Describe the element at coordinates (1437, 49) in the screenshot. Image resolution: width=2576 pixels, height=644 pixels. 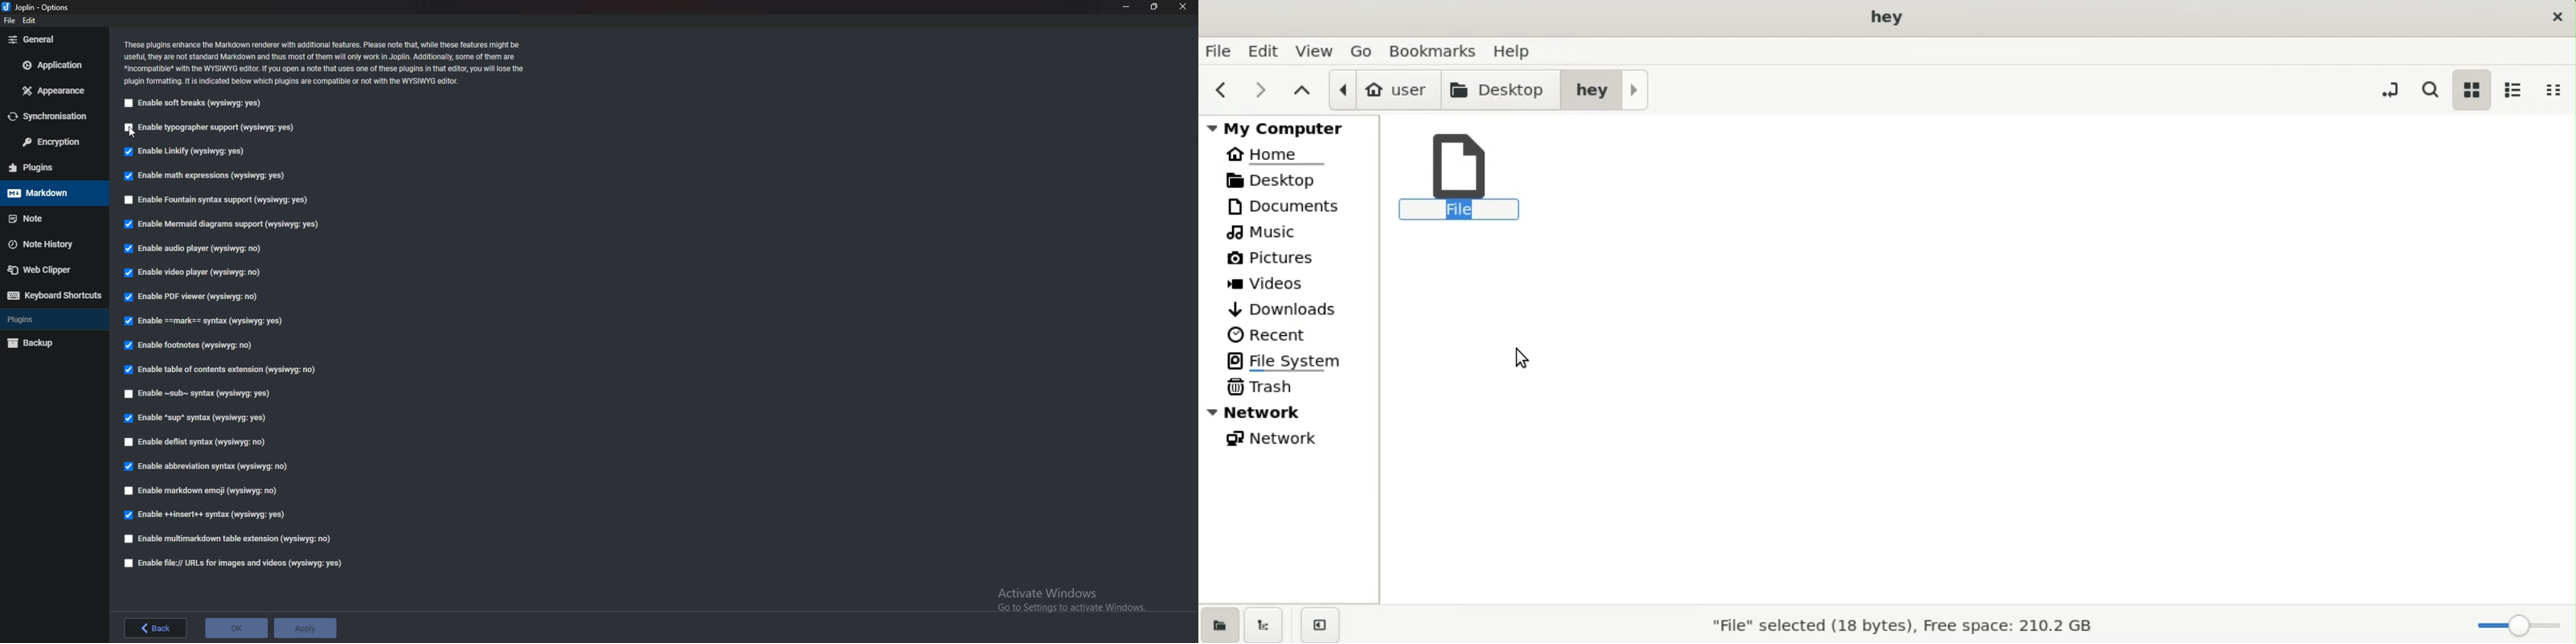
I see `bookmarks` at that location.